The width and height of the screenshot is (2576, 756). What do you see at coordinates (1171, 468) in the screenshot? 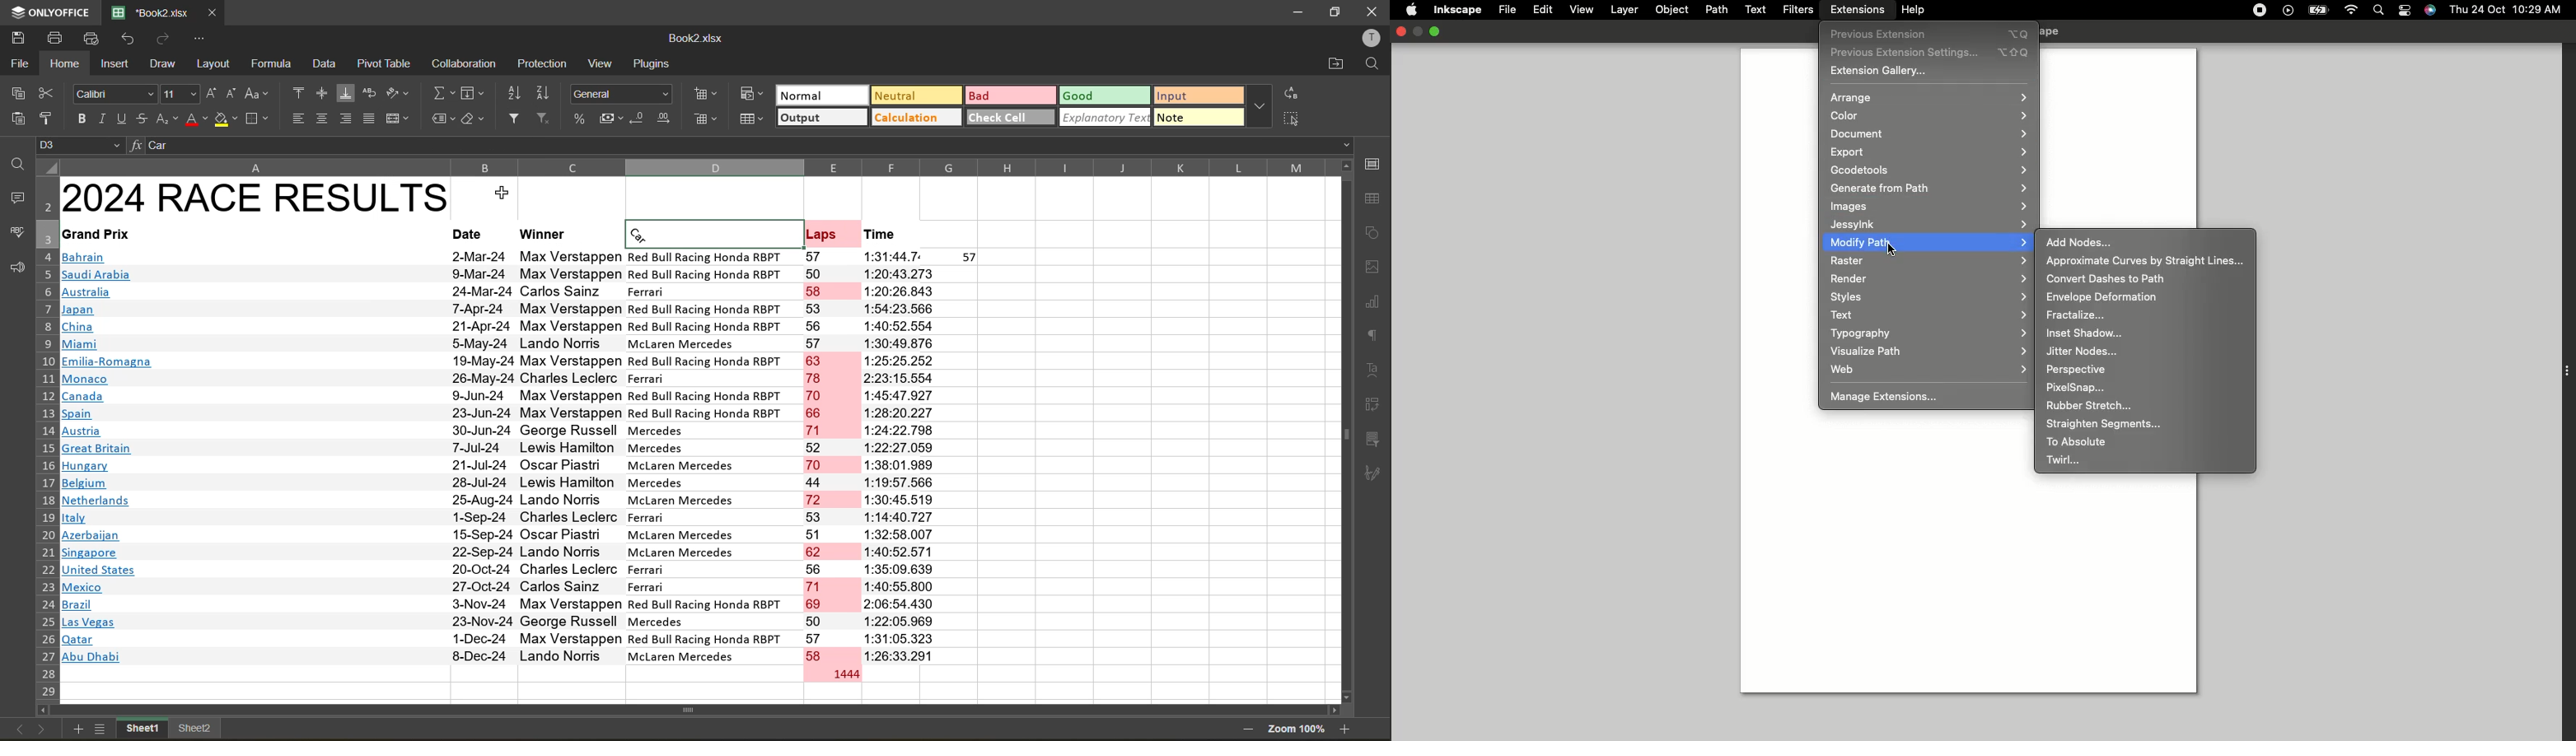
I see `Empty cells` at bounding box center [1171, 468].